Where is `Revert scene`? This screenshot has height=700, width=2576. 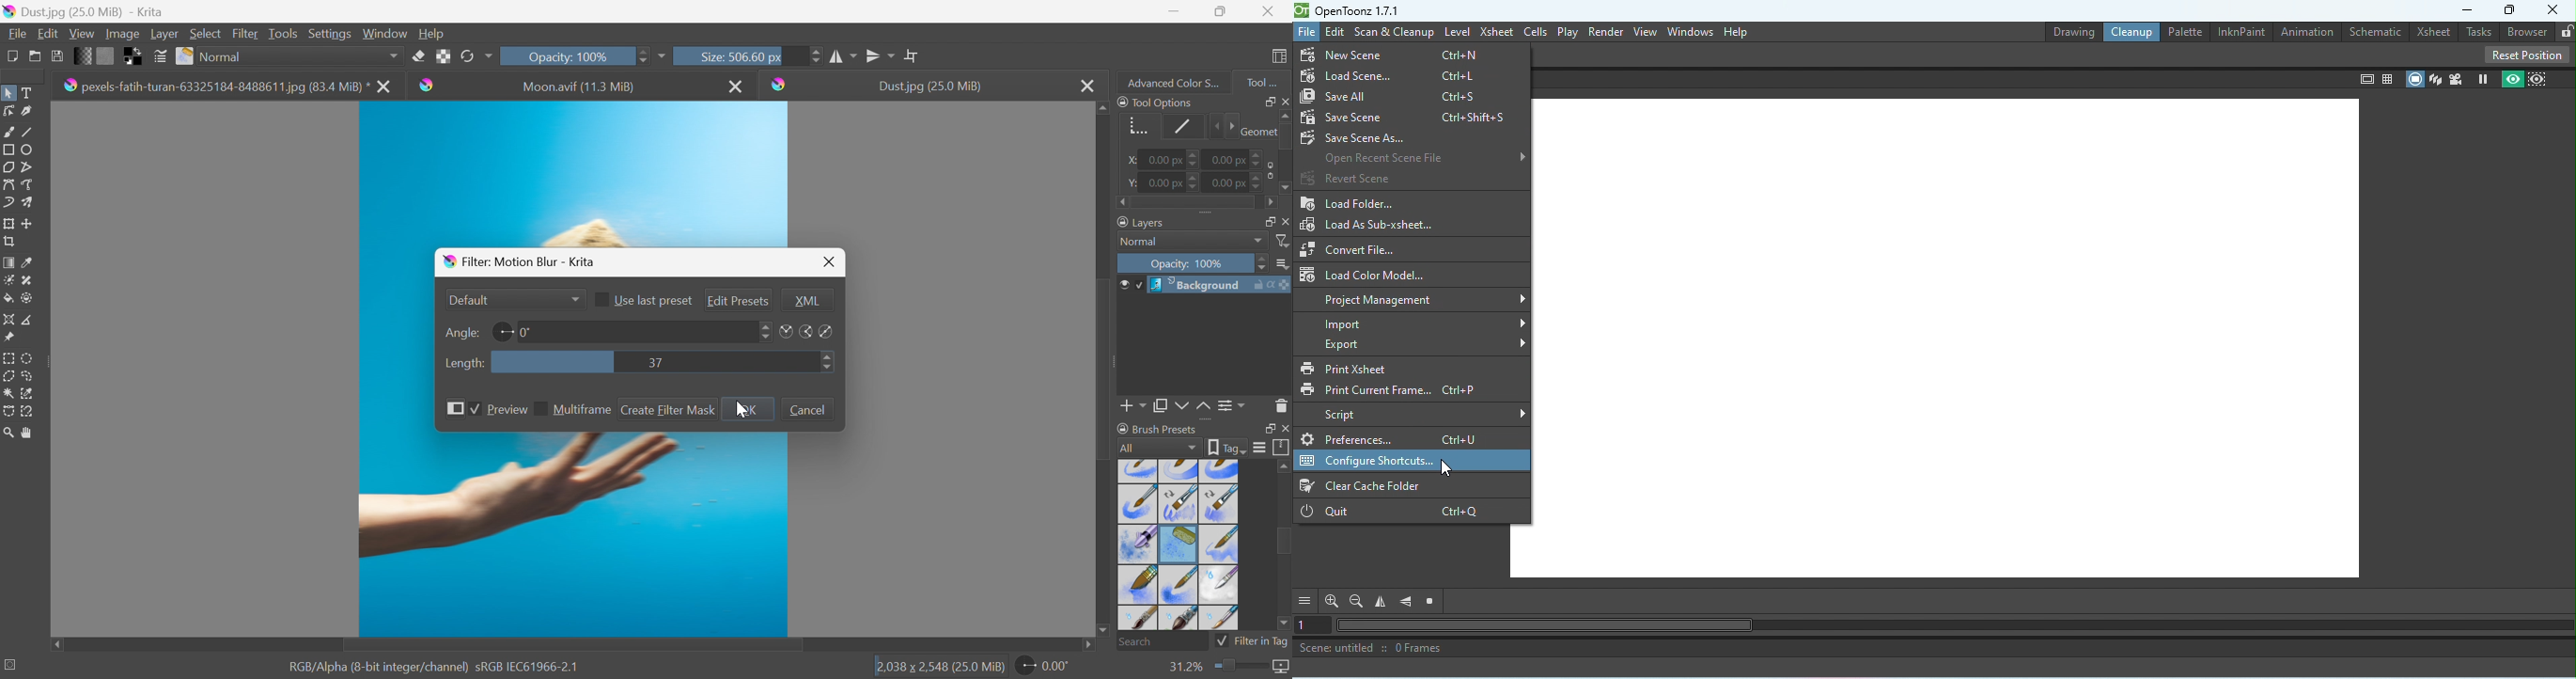
Revert scene is located at coordinates (1366, 178).